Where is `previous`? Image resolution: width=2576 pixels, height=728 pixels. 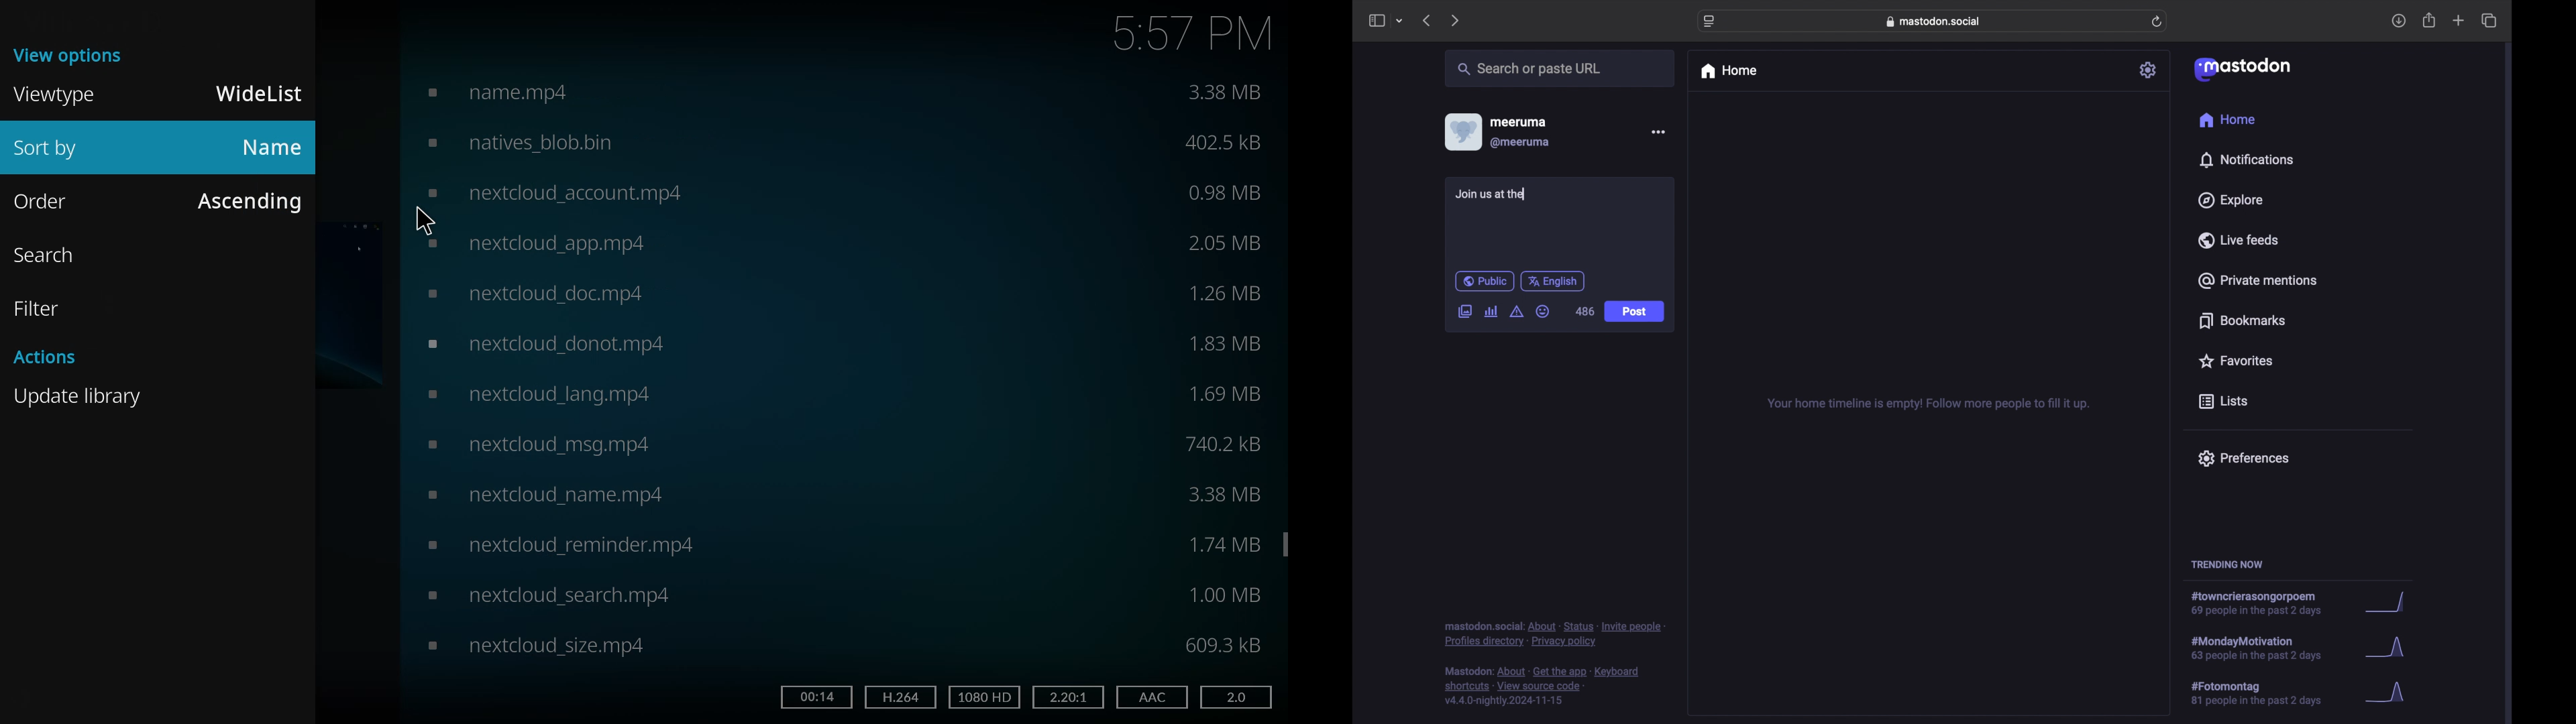 previous is located at coordinates (1426, 20).